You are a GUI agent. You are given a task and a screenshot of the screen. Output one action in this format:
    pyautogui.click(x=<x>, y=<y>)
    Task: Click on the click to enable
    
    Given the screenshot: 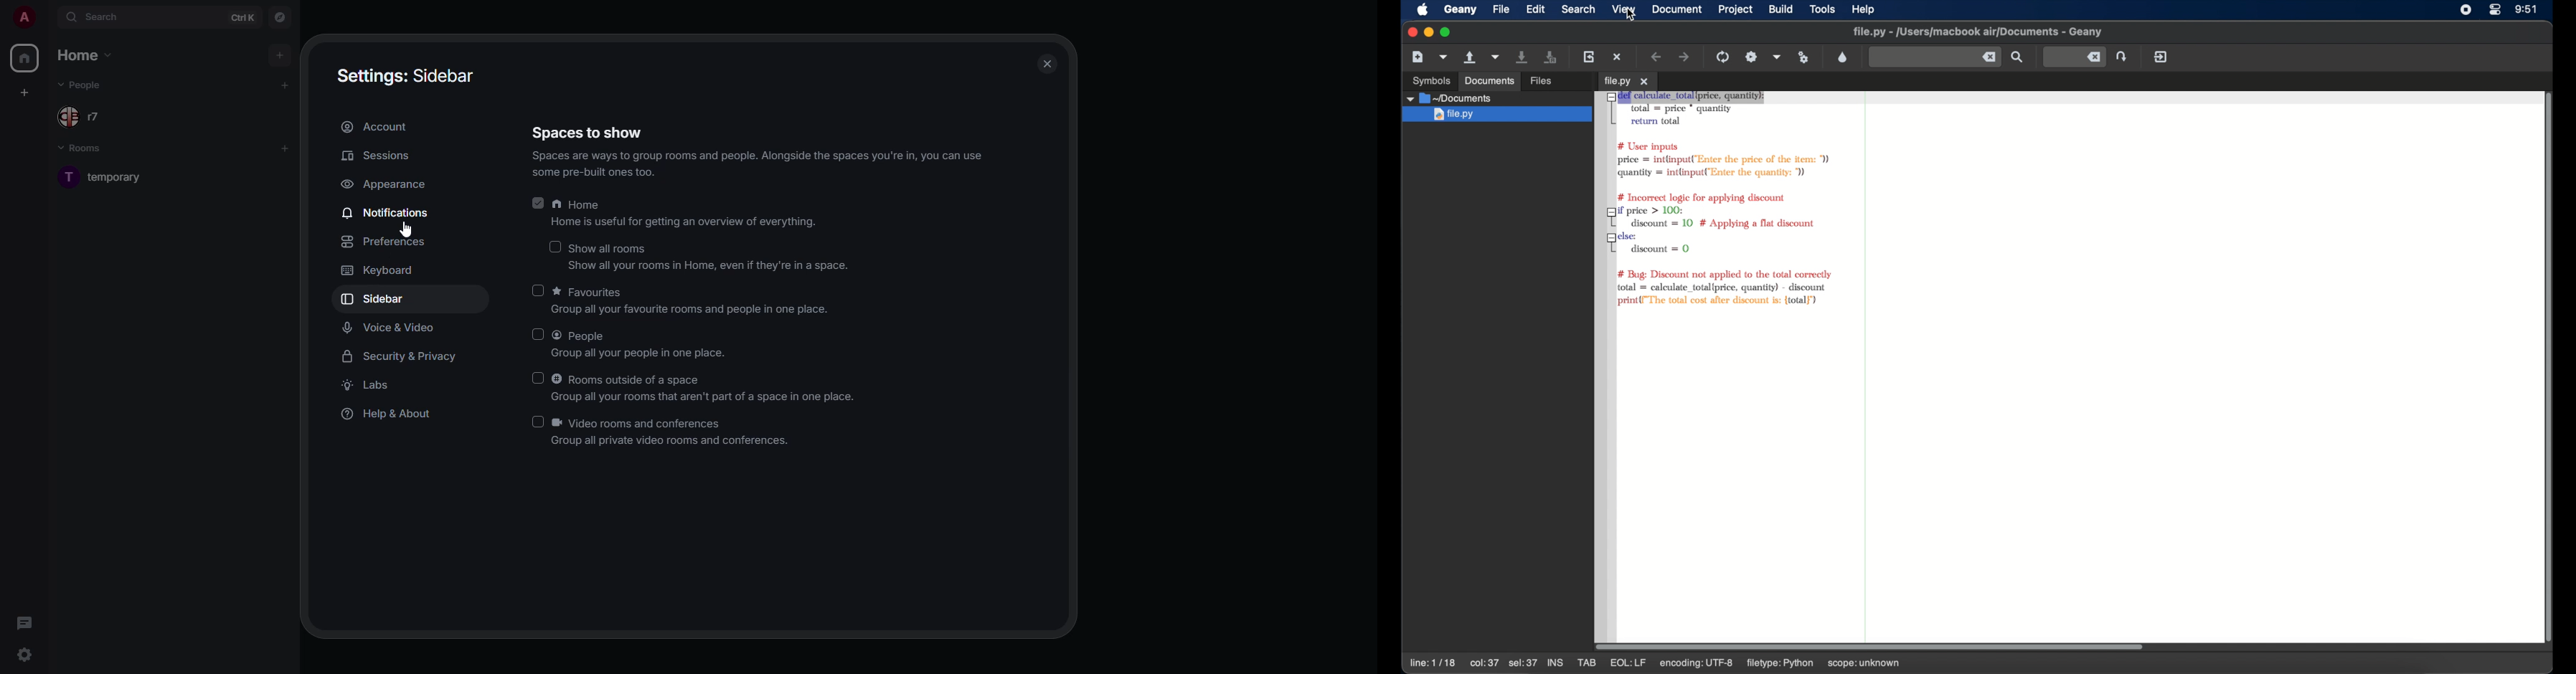 What is the action you would take?
    pyautogui.click(x=555, y=246)
    